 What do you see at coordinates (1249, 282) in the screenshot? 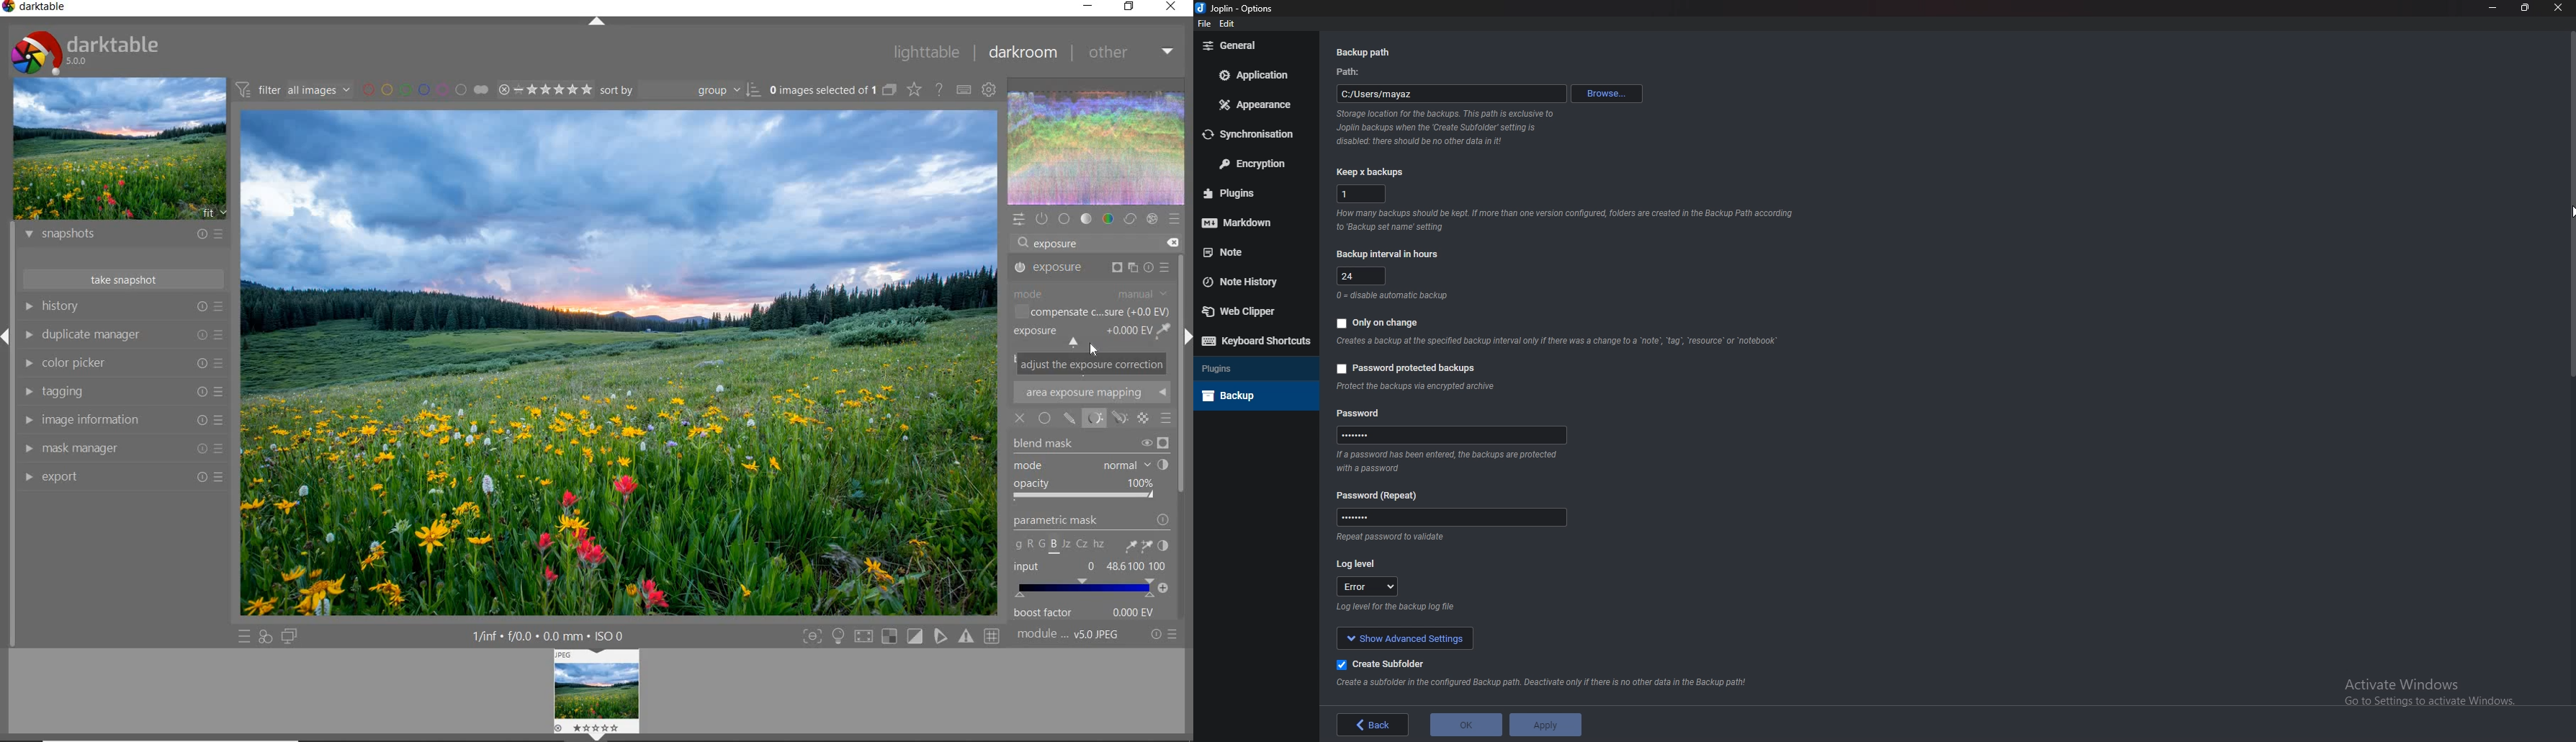
I see `Note history` at bounding box center [1249, 282].